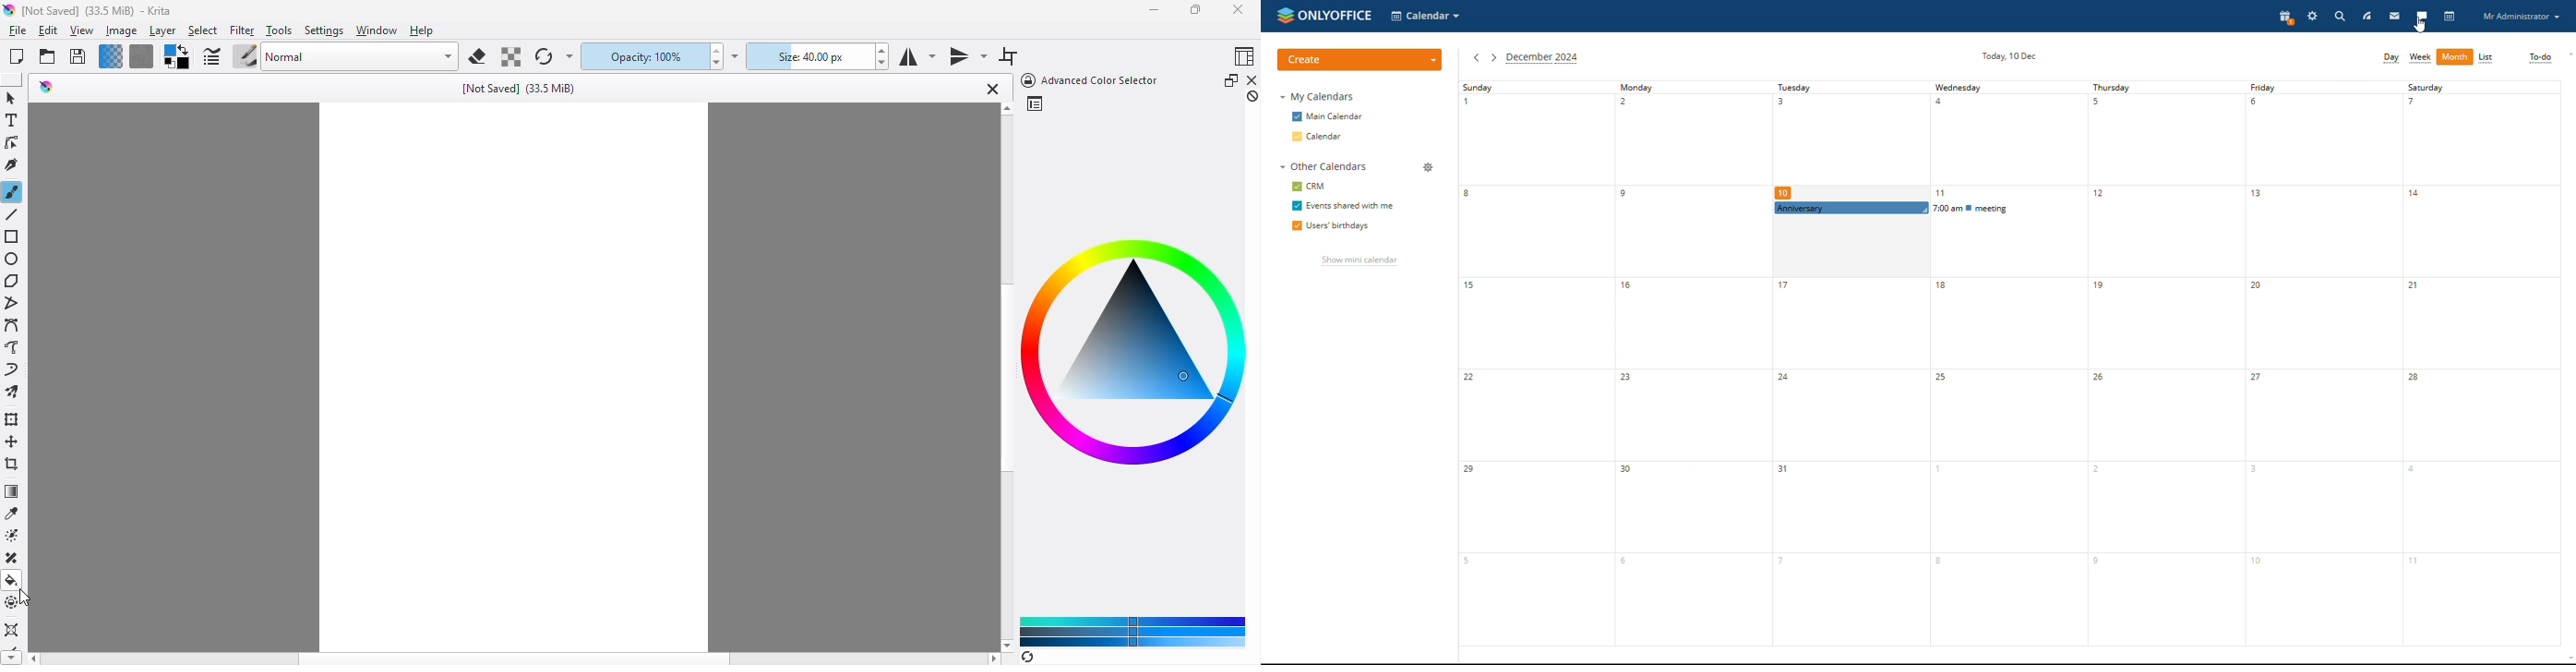  What do you see at coordinates (14, 558) in the screenshot?
I see `smart patch tool` at bounding box center [14, 558].